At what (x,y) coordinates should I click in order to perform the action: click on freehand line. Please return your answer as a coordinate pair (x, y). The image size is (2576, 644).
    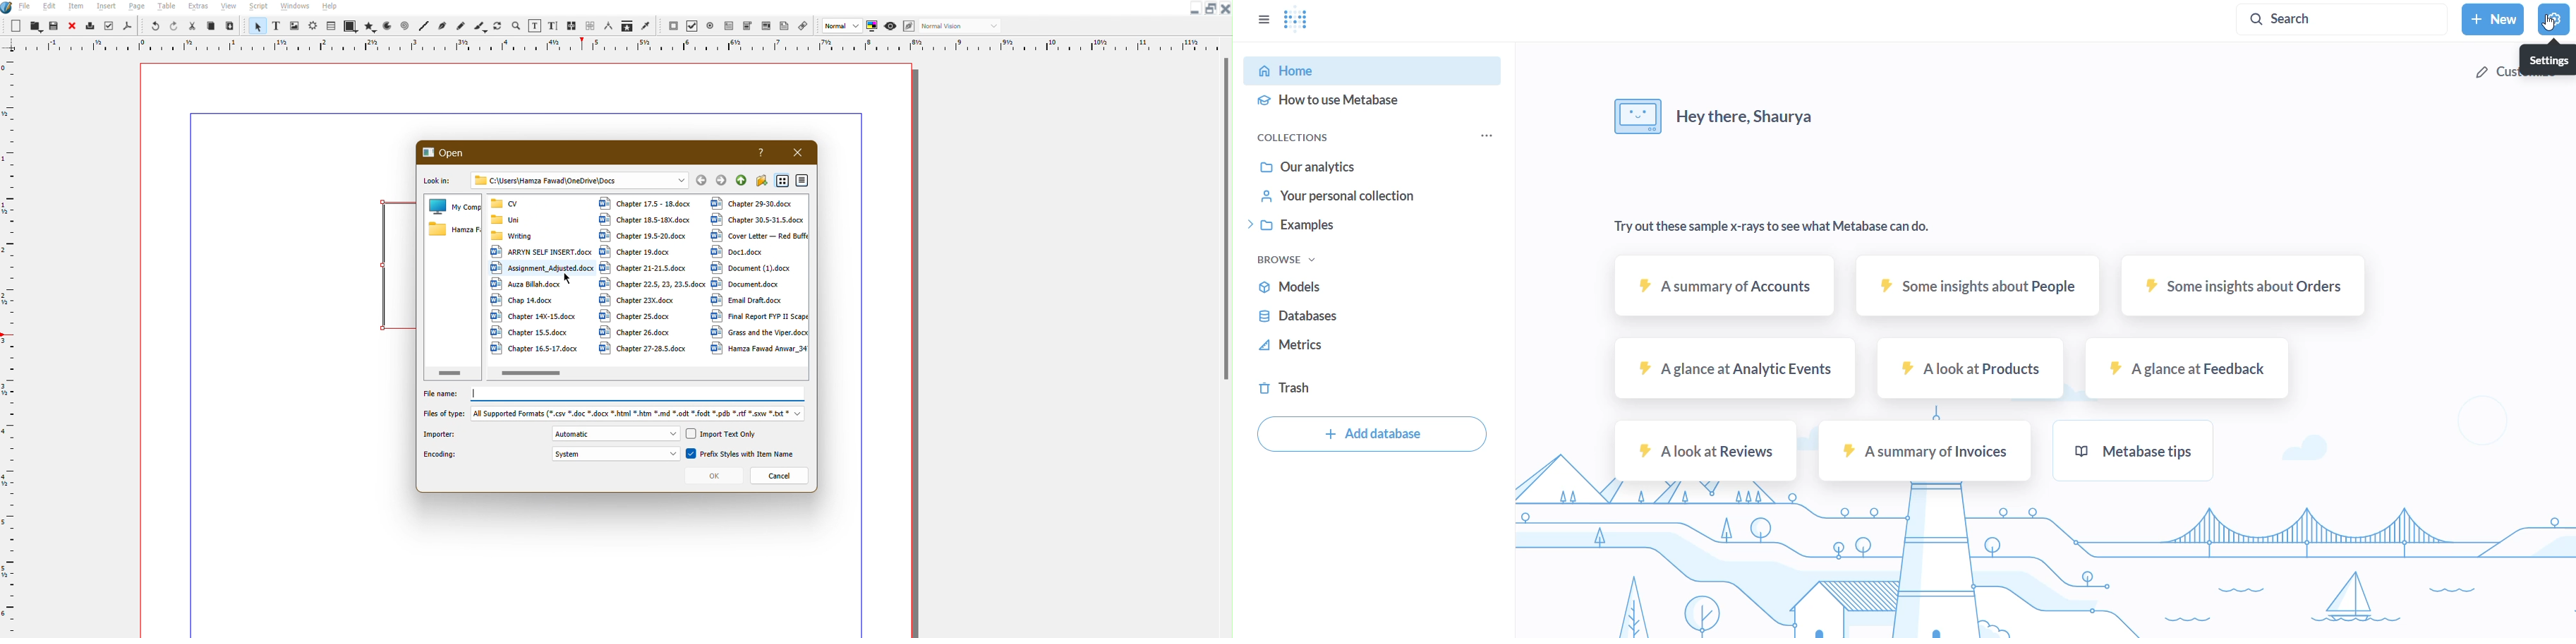
    Looking at the image, I should click on (458, 26).